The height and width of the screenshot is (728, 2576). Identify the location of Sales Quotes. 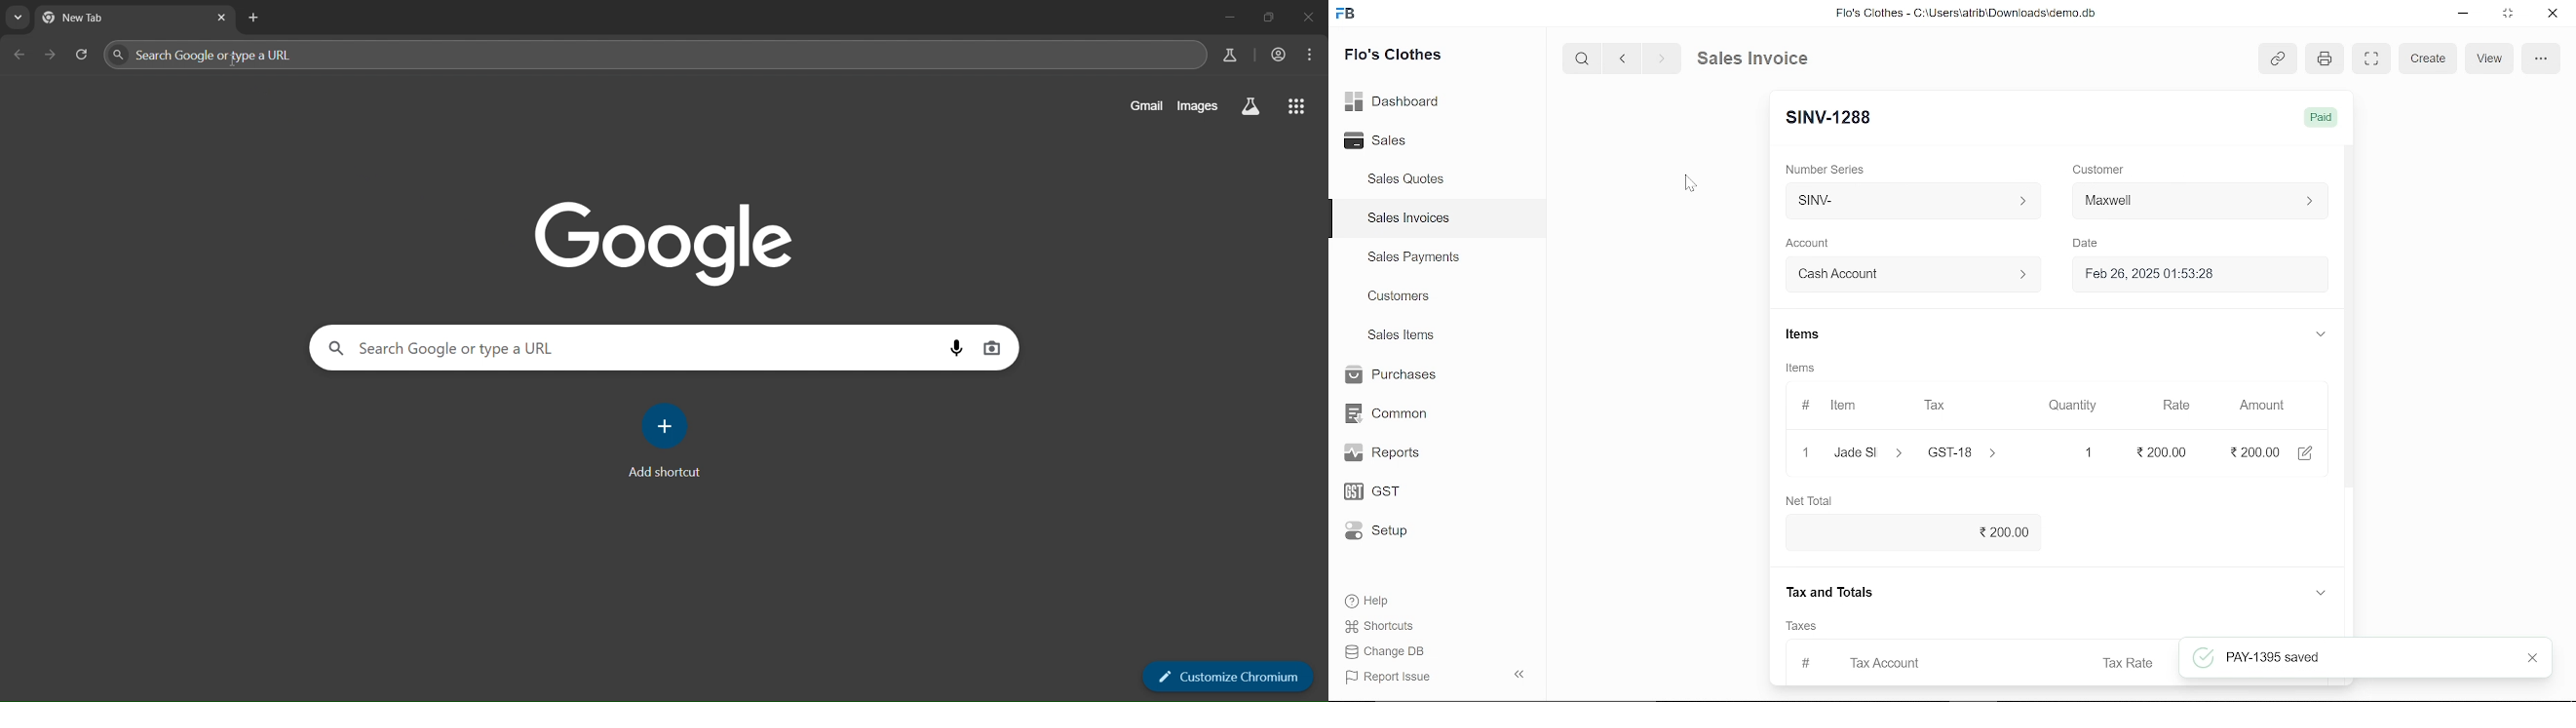
(1408, 180).